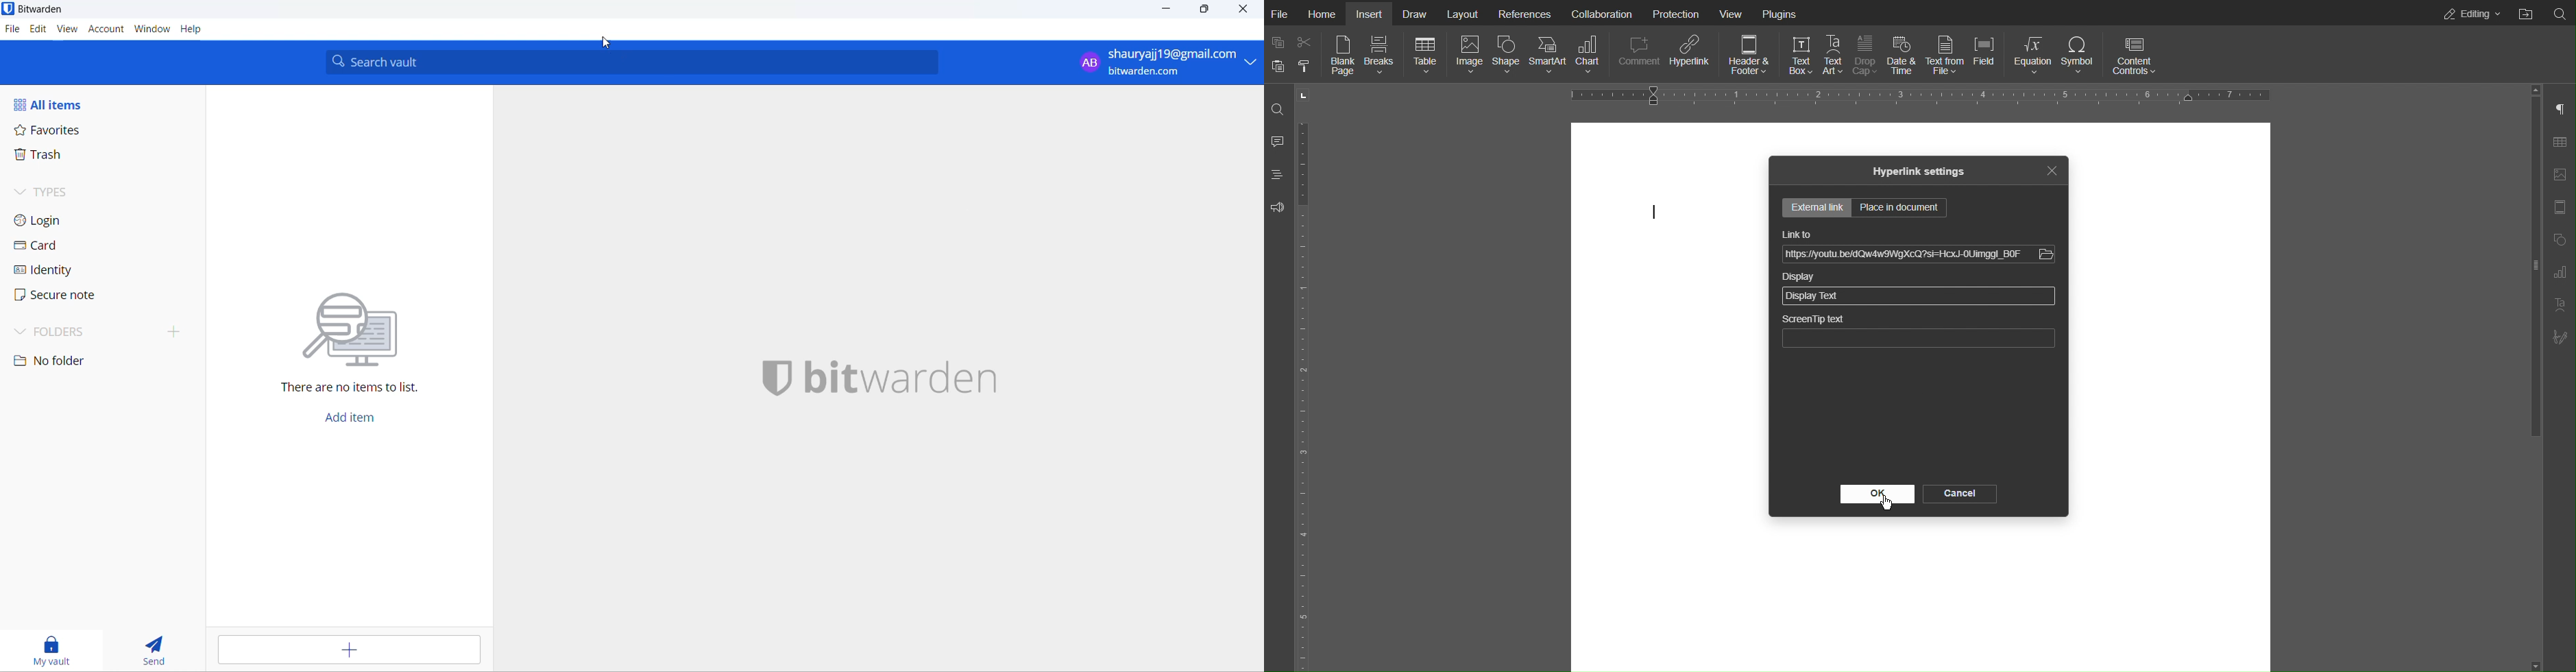 This screenshot has height=672, width=2576. I want to click on Hyperlink, so click(1690, 55).